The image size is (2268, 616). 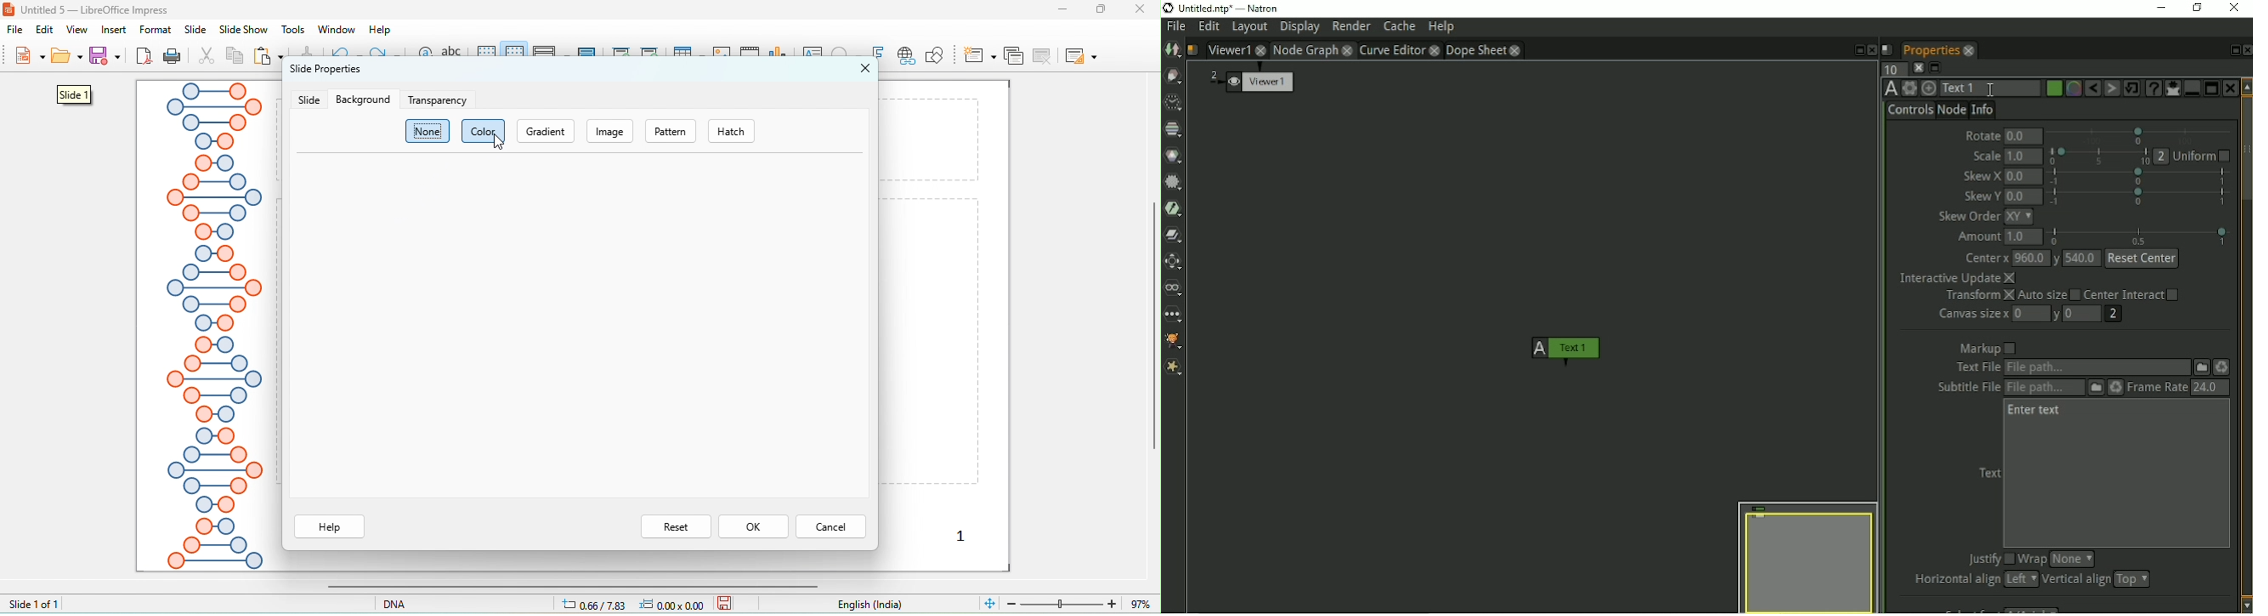 What do you see at coordinates (331, 527) in the screenshot?
I see `help` at bounding box center [331, 527].